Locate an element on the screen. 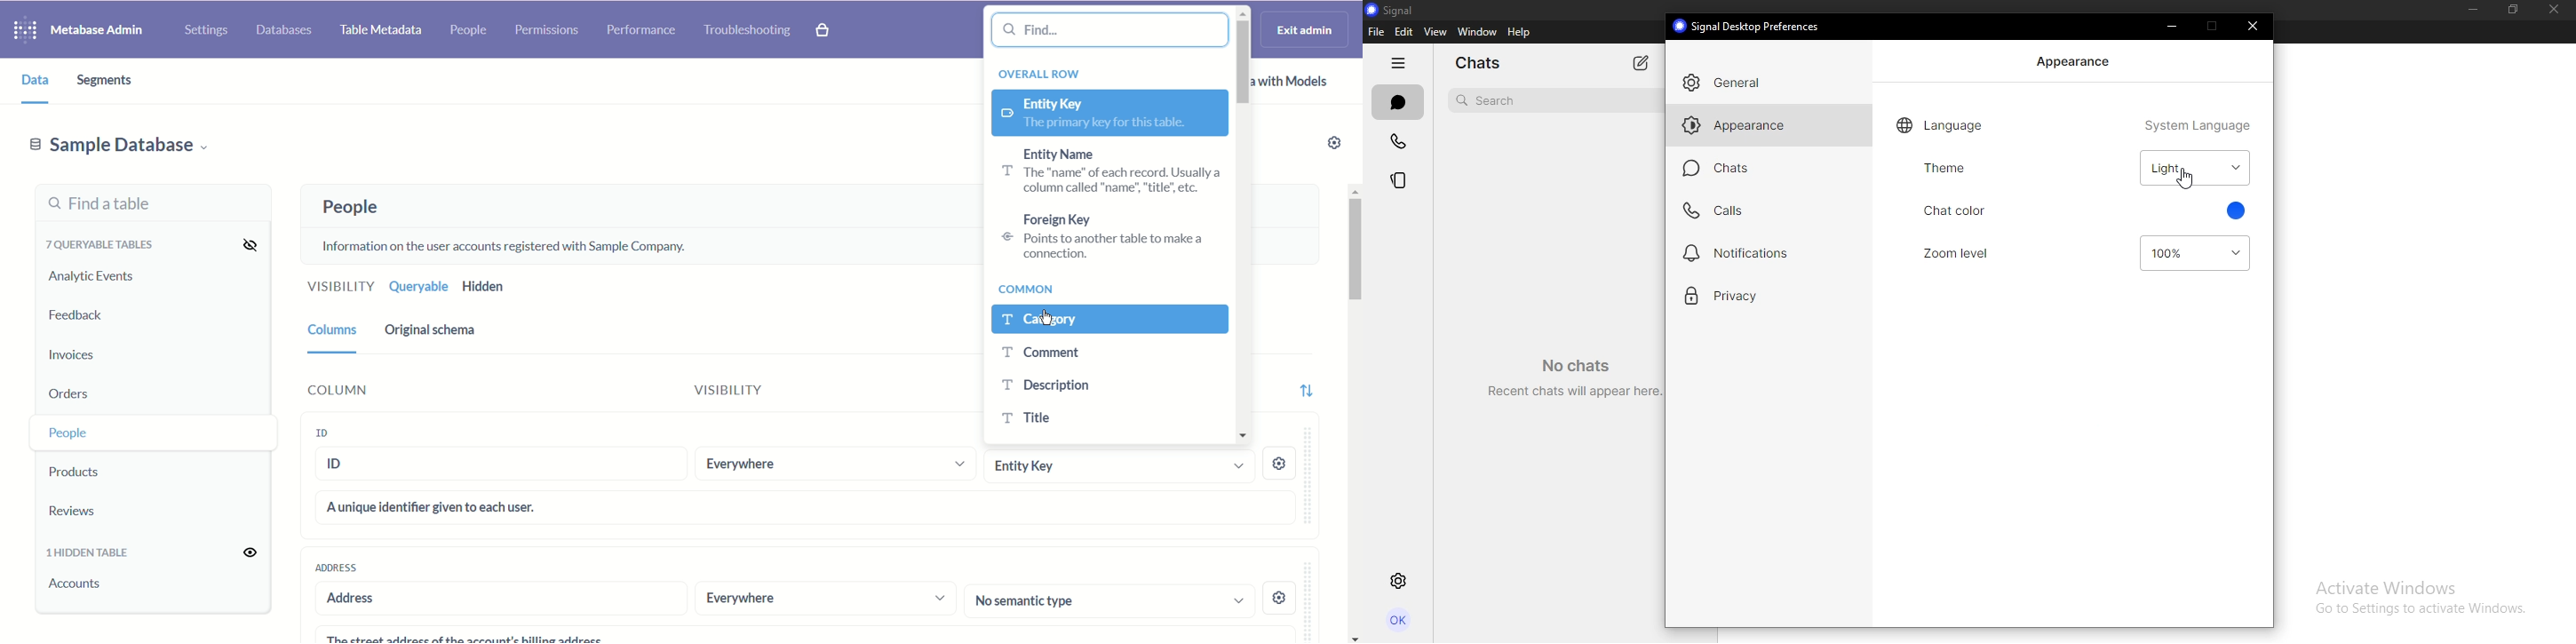  Performance is located at coordinates (640, 31).